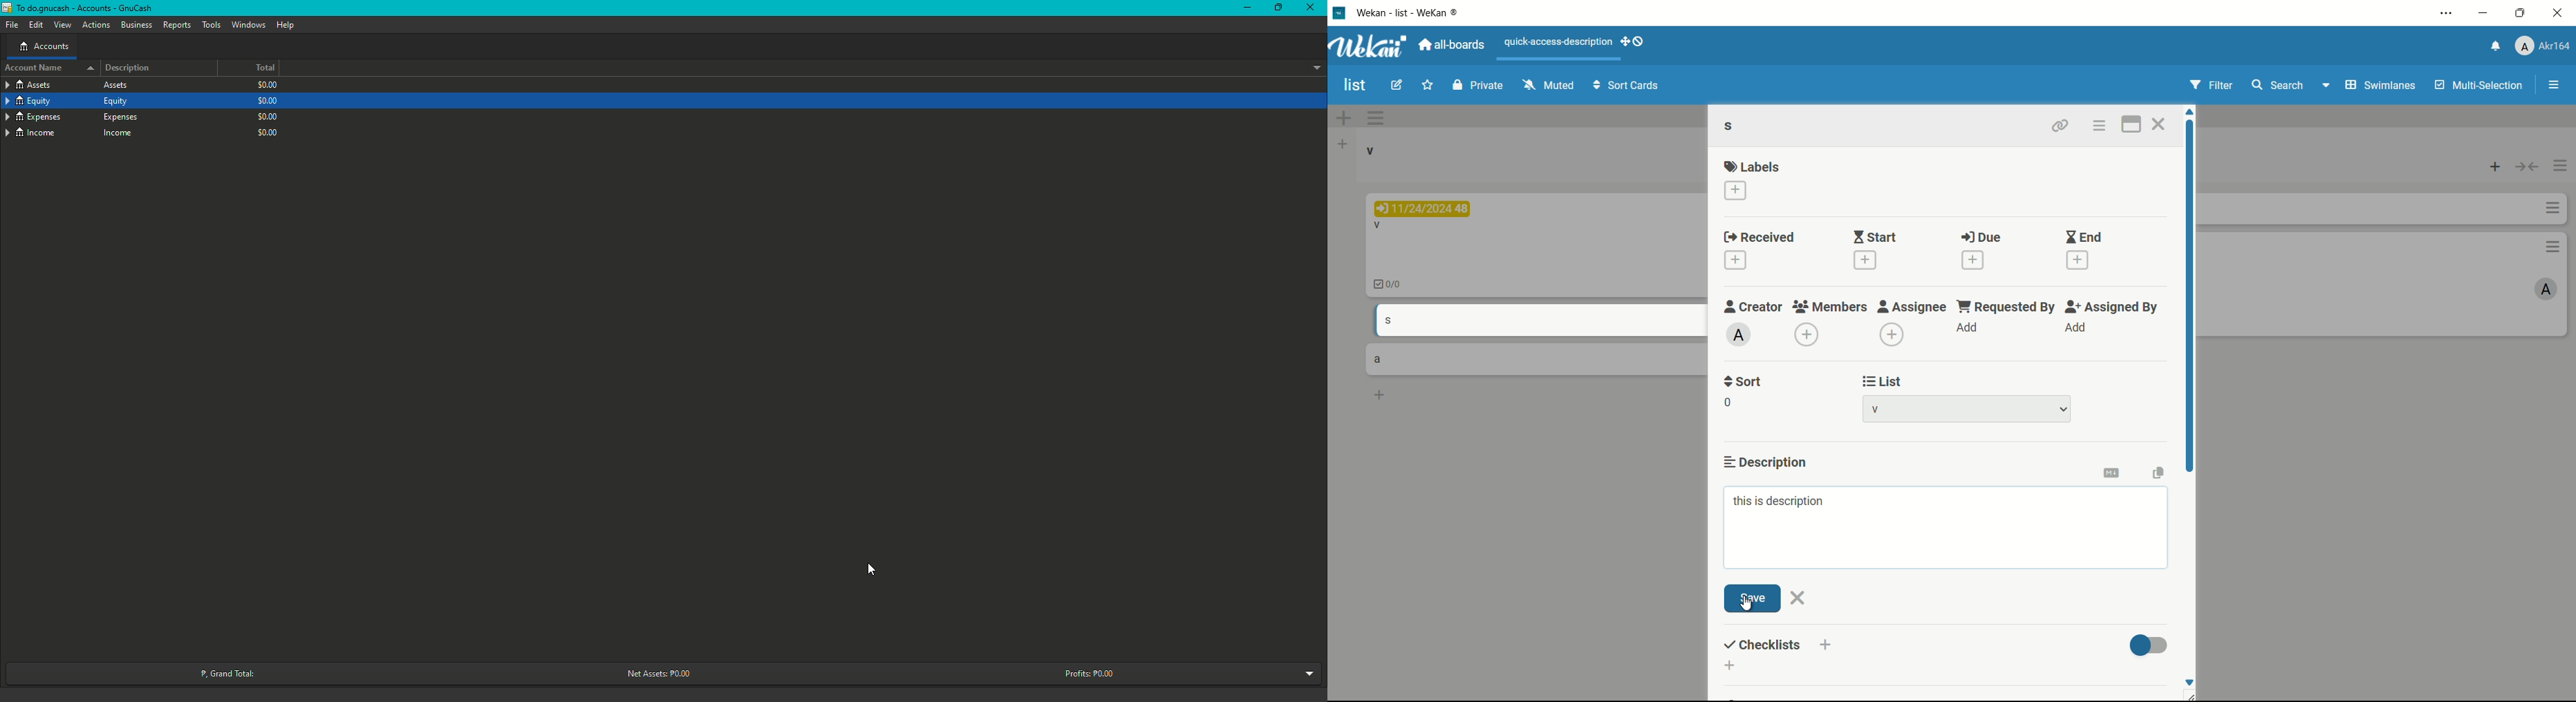  Describe the element at coordinates (1092, 673) in the screenshot. I see `Profits` at that location.